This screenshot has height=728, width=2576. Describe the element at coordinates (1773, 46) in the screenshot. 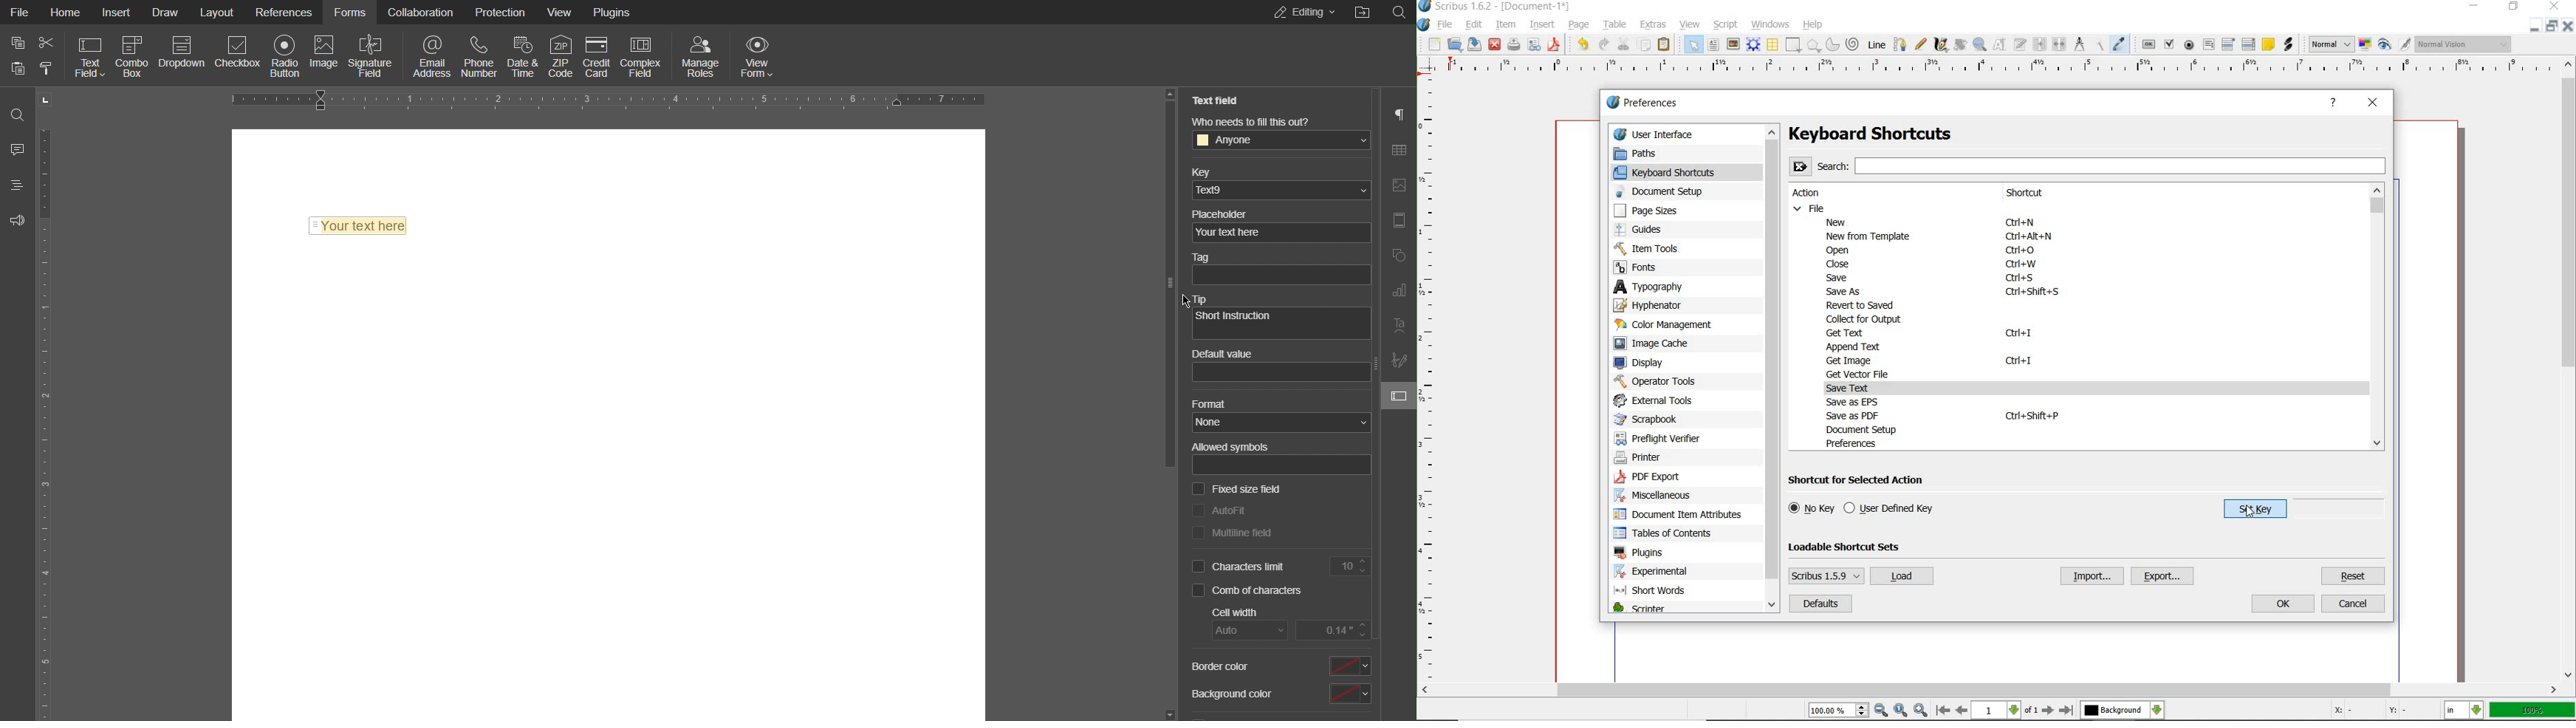

I see `table` at that location.